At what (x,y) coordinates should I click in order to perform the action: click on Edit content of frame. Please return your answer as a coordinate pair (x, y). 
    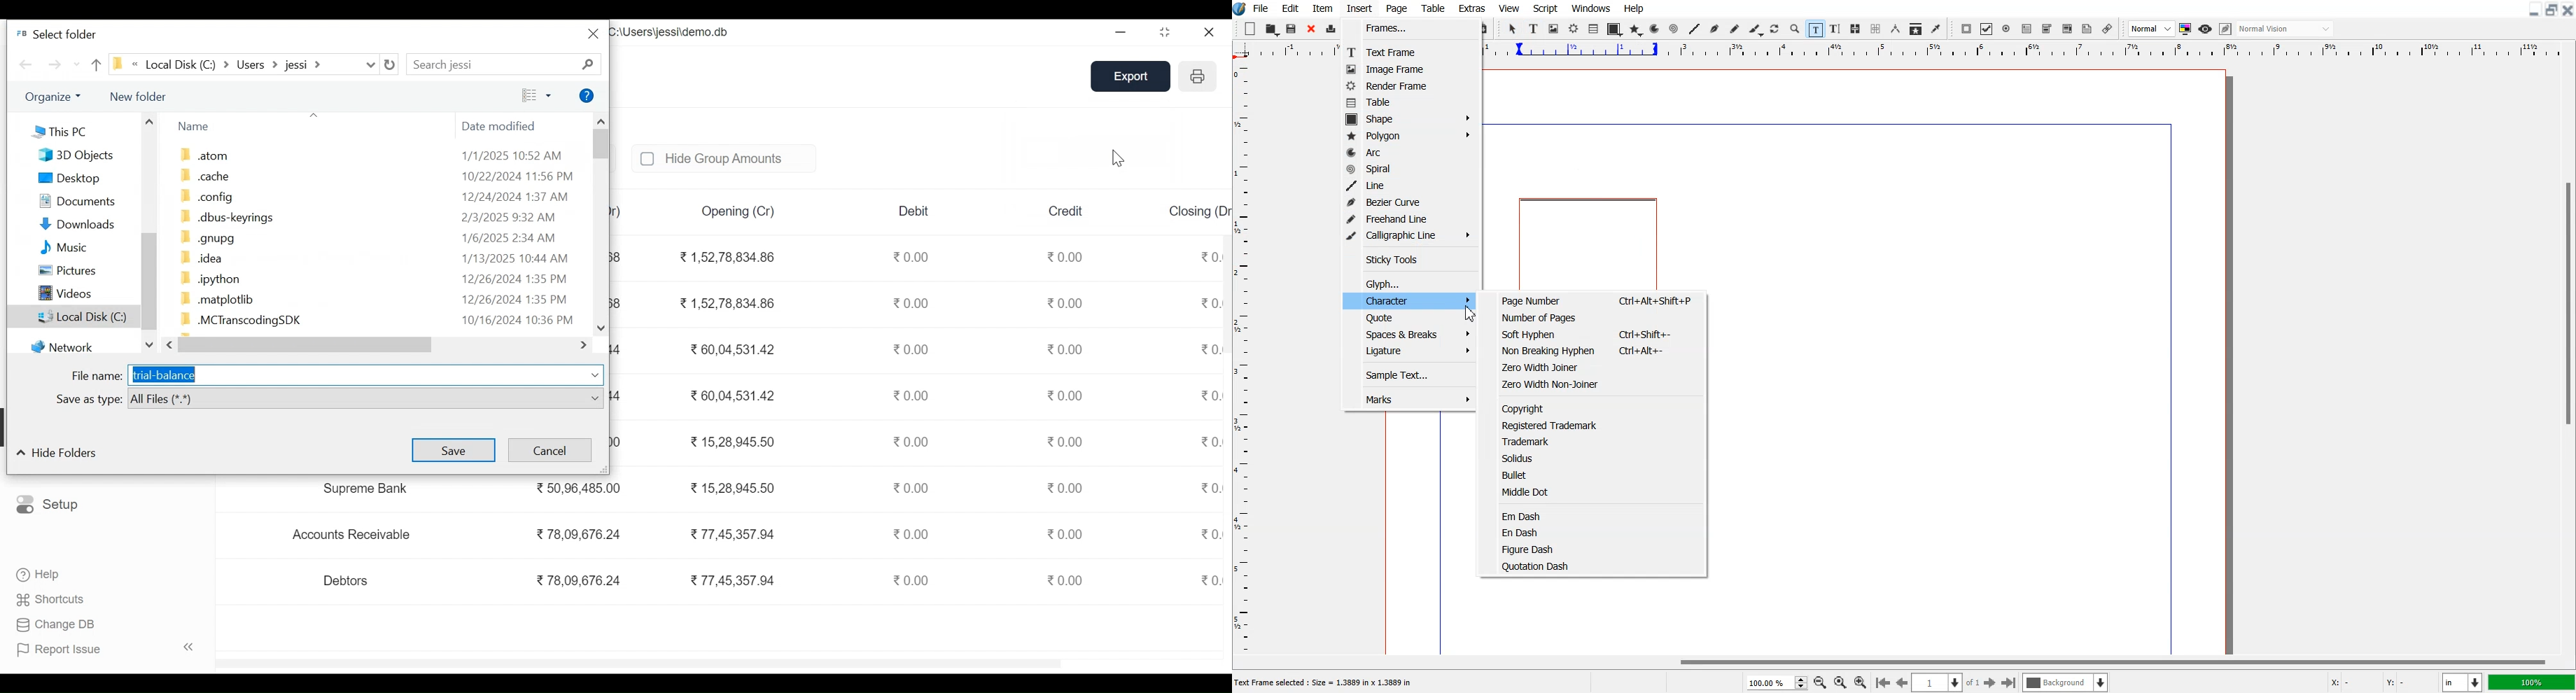
    Looking at the image, I should click on (1815, 29).